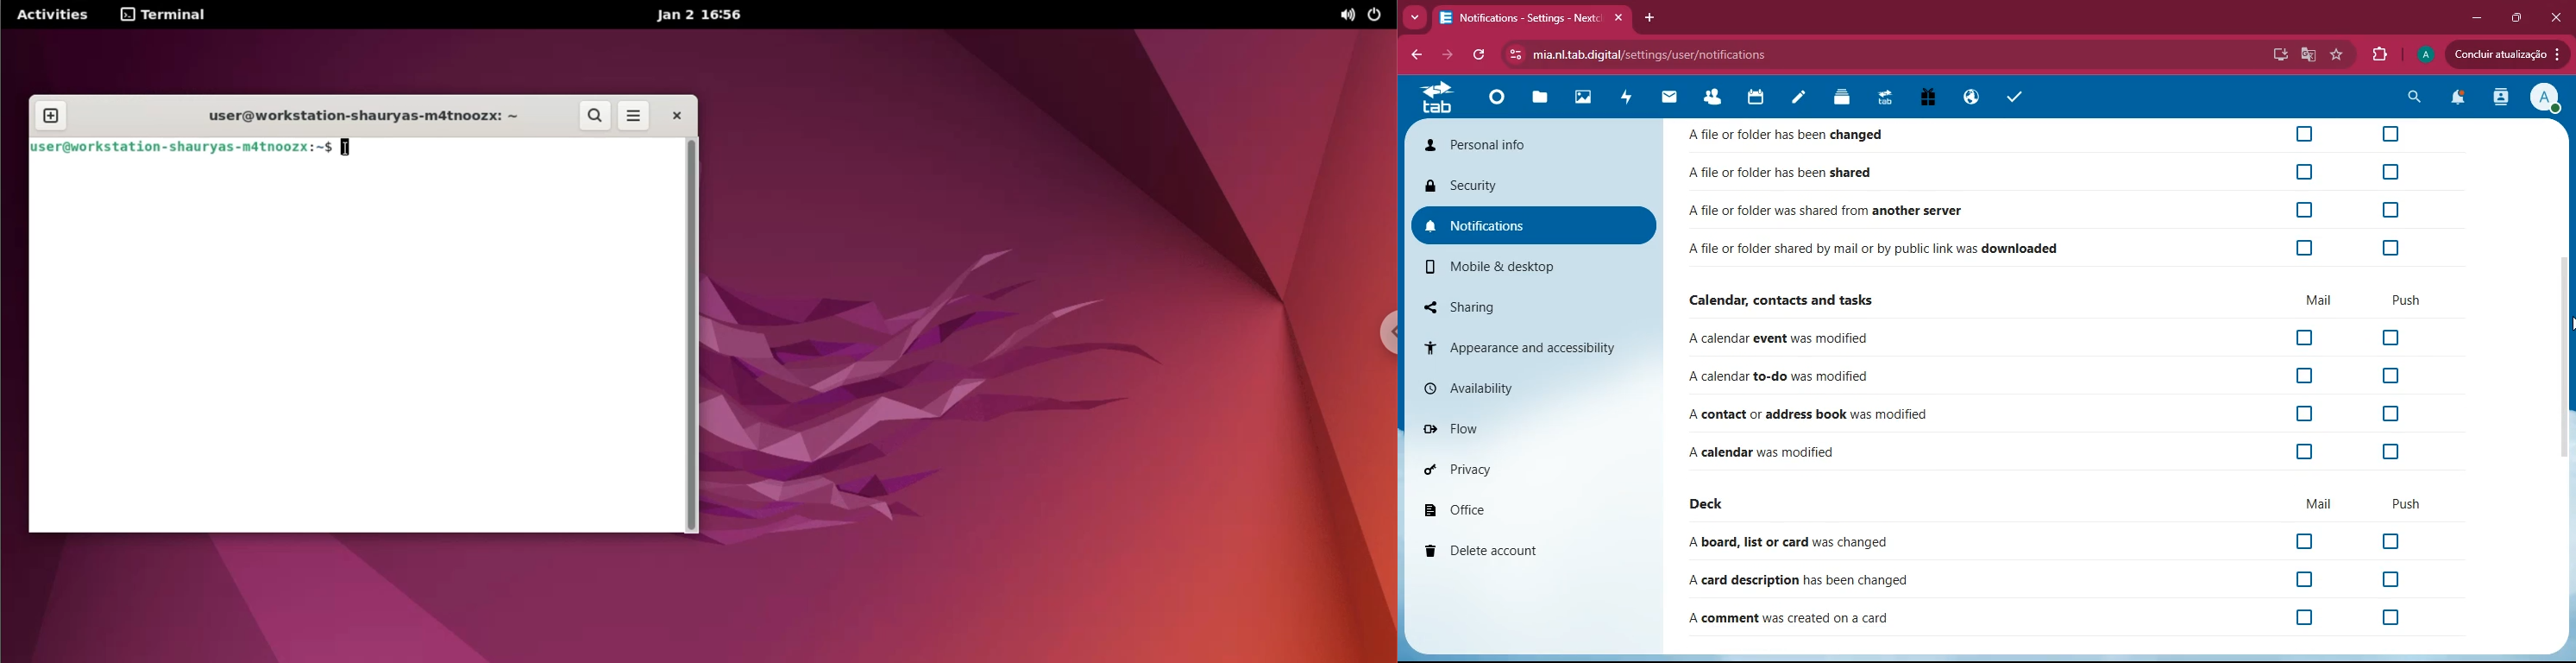 Image resolution: width=2576 pixels, height=672 pixels. What do you see at coordinates (2392, 579) in the screenshot?
I see `off` at bounding box center [2392, 579].